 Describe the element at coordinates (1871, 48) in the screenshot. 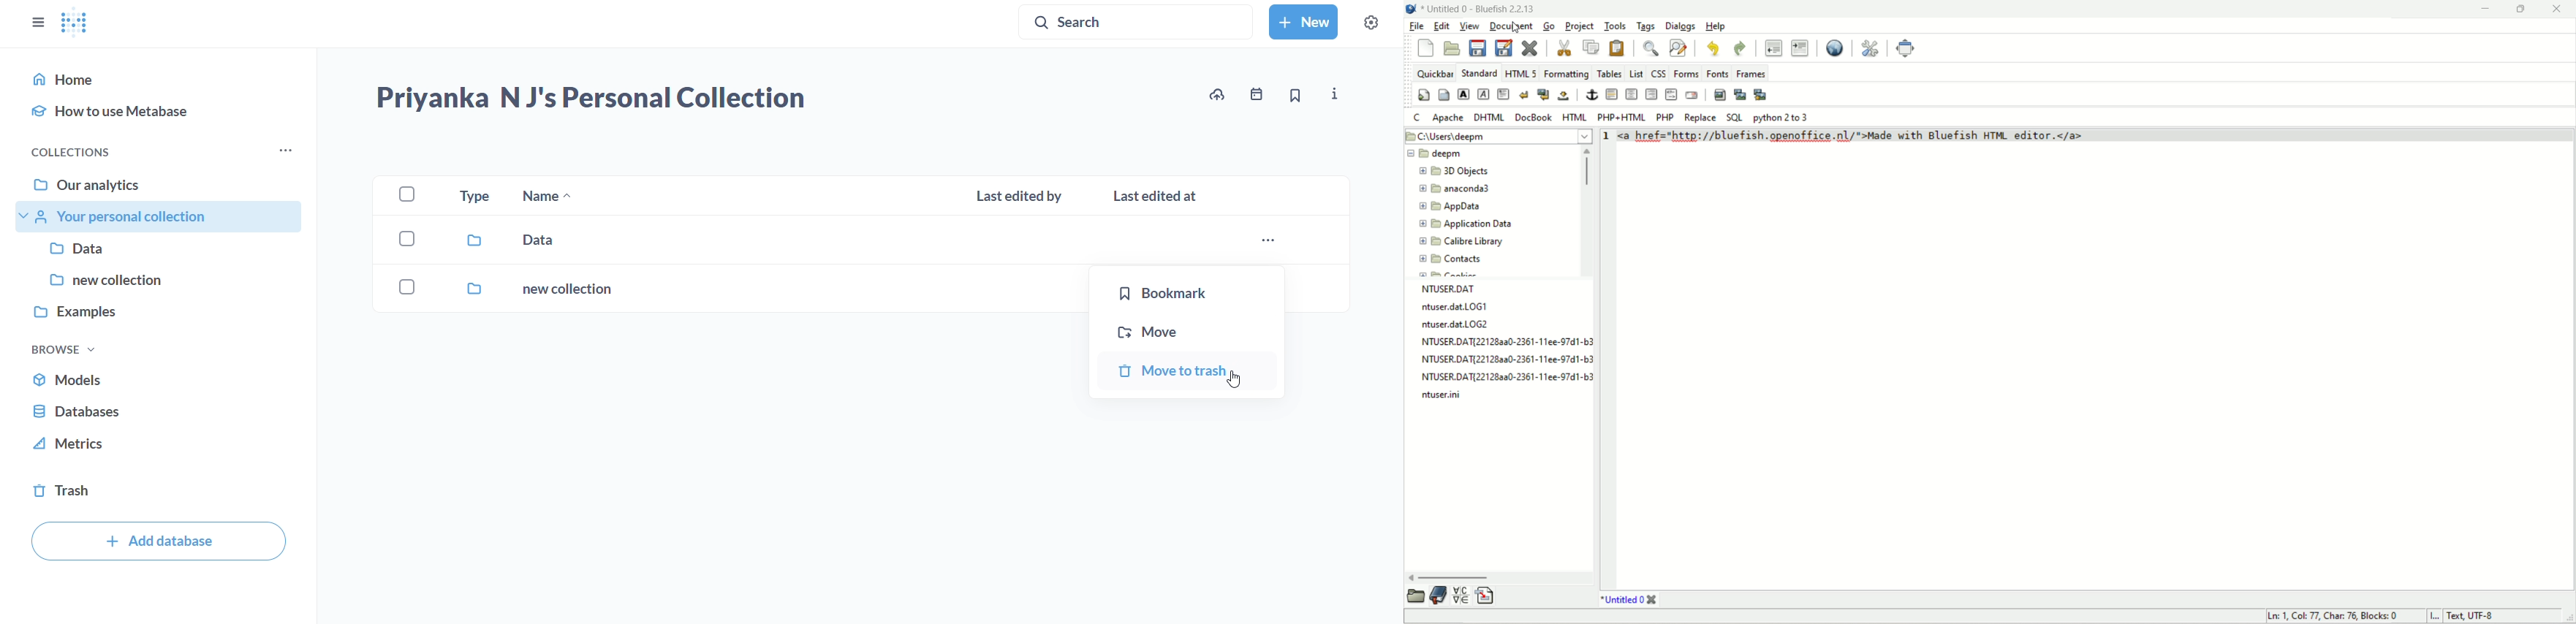

I see `edit references` at that location.